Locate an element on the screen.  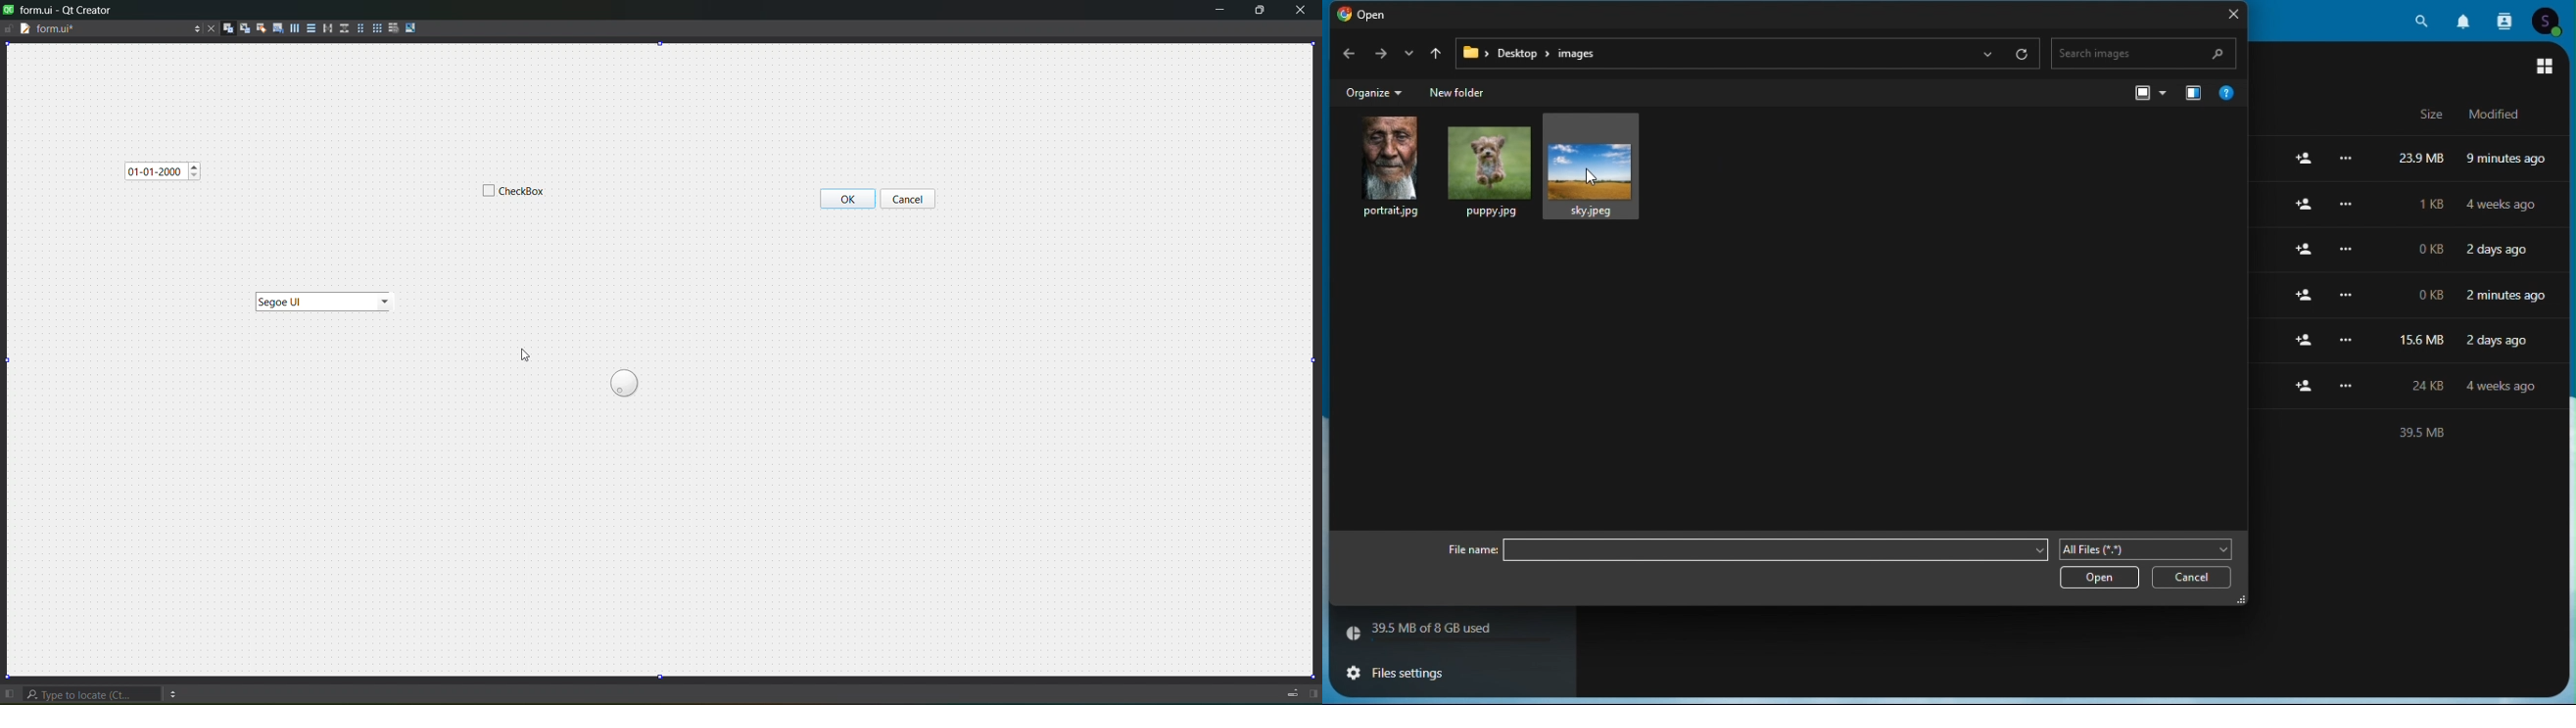
search is located at coordinates (2422, 19).